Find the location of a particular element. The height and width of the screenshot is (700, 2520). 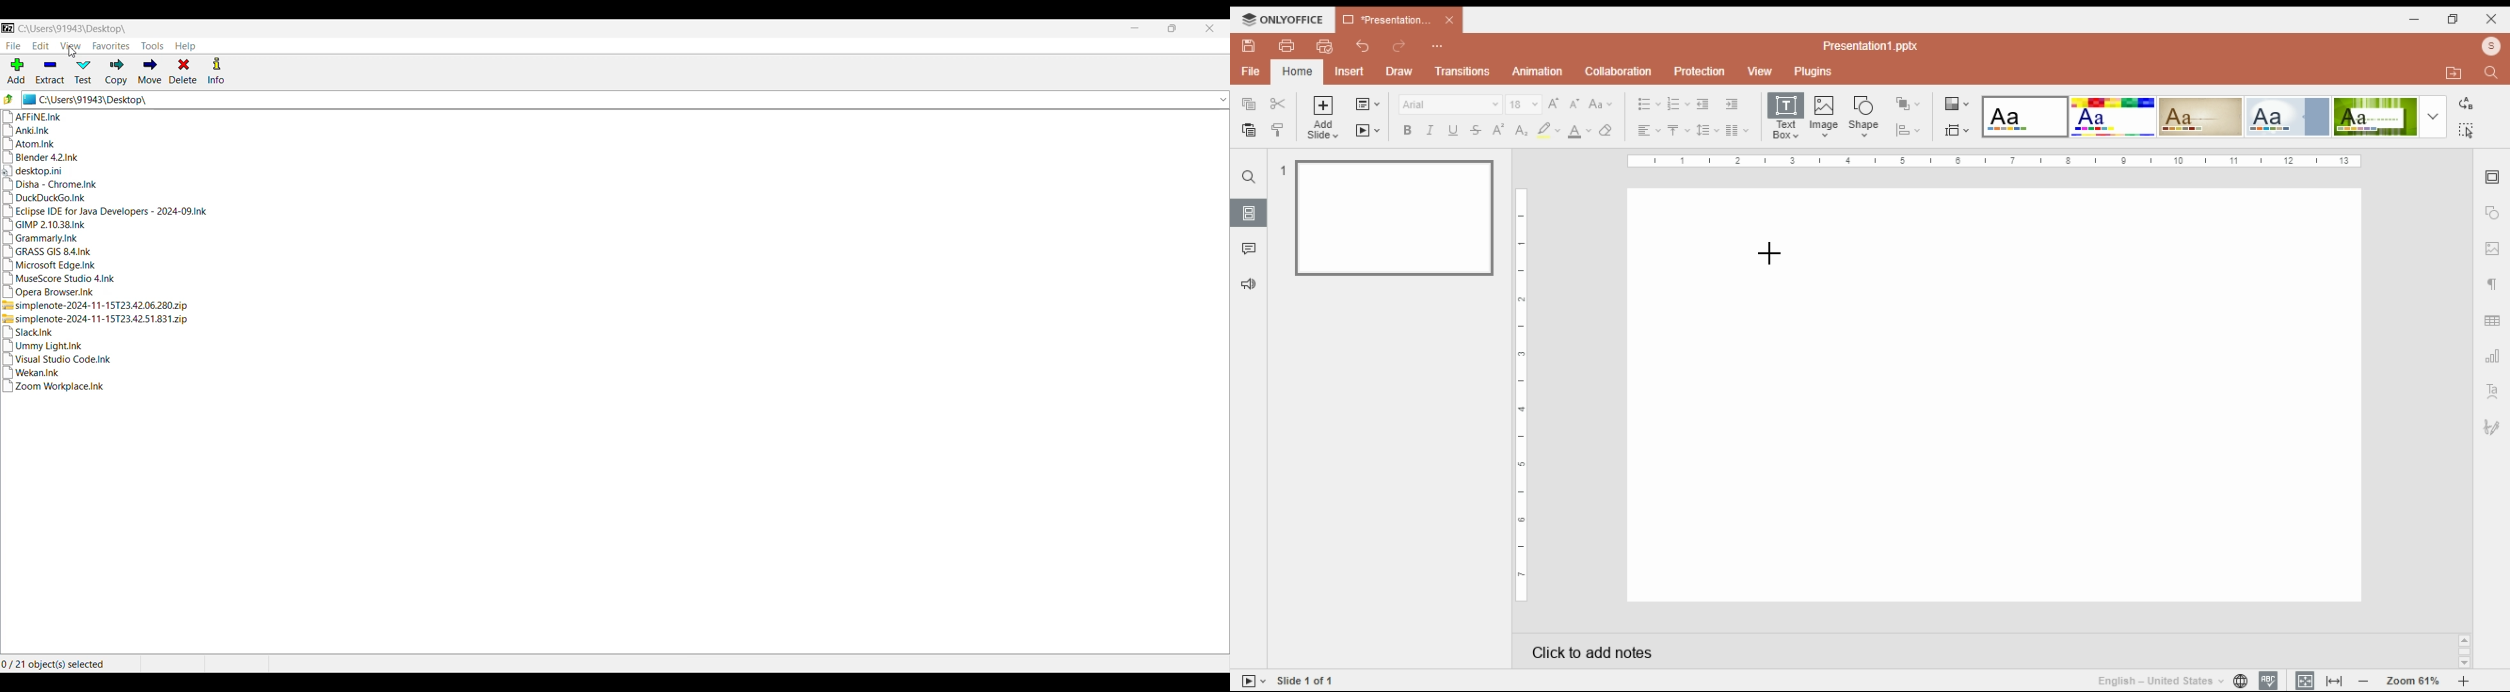

editor is located at coordinates (1994, 396).